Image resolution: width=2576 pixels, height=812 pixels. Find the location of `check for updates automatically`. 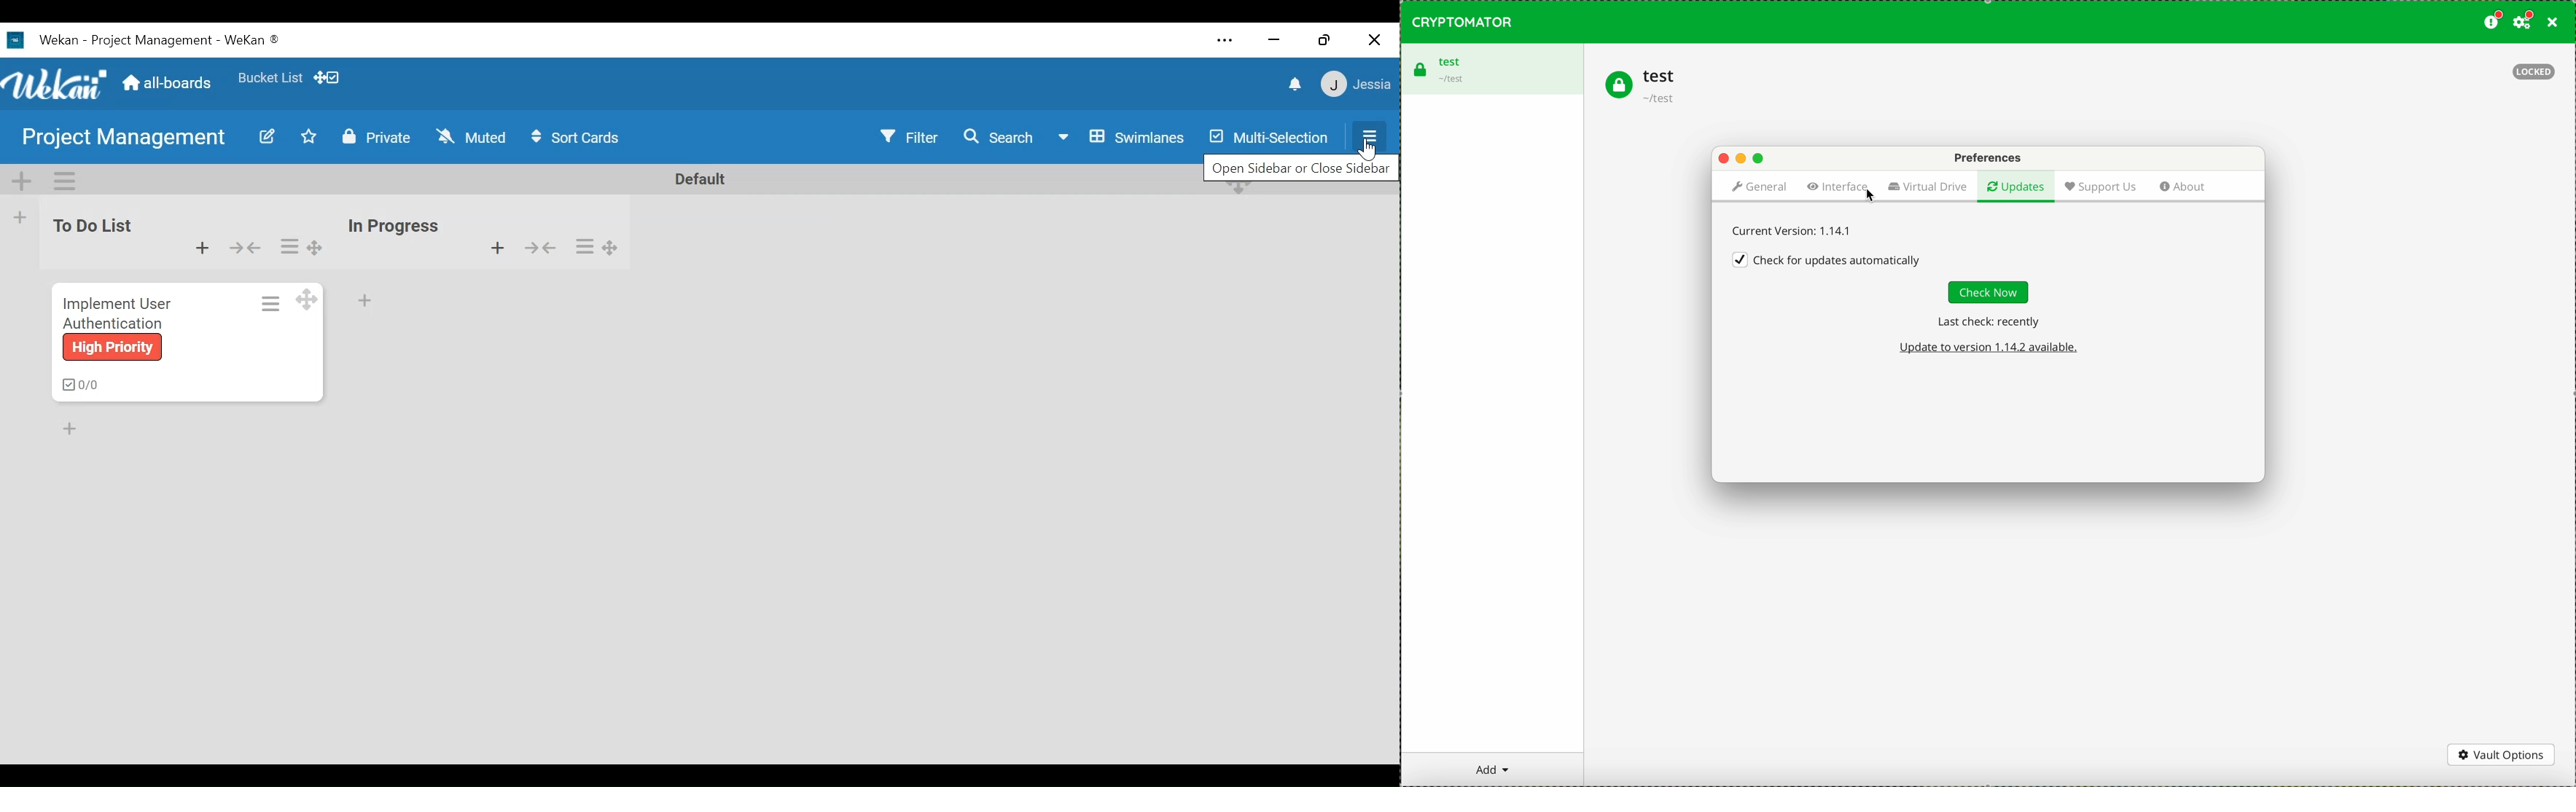

check for updates automatically is located at coordinates (1828, 260).